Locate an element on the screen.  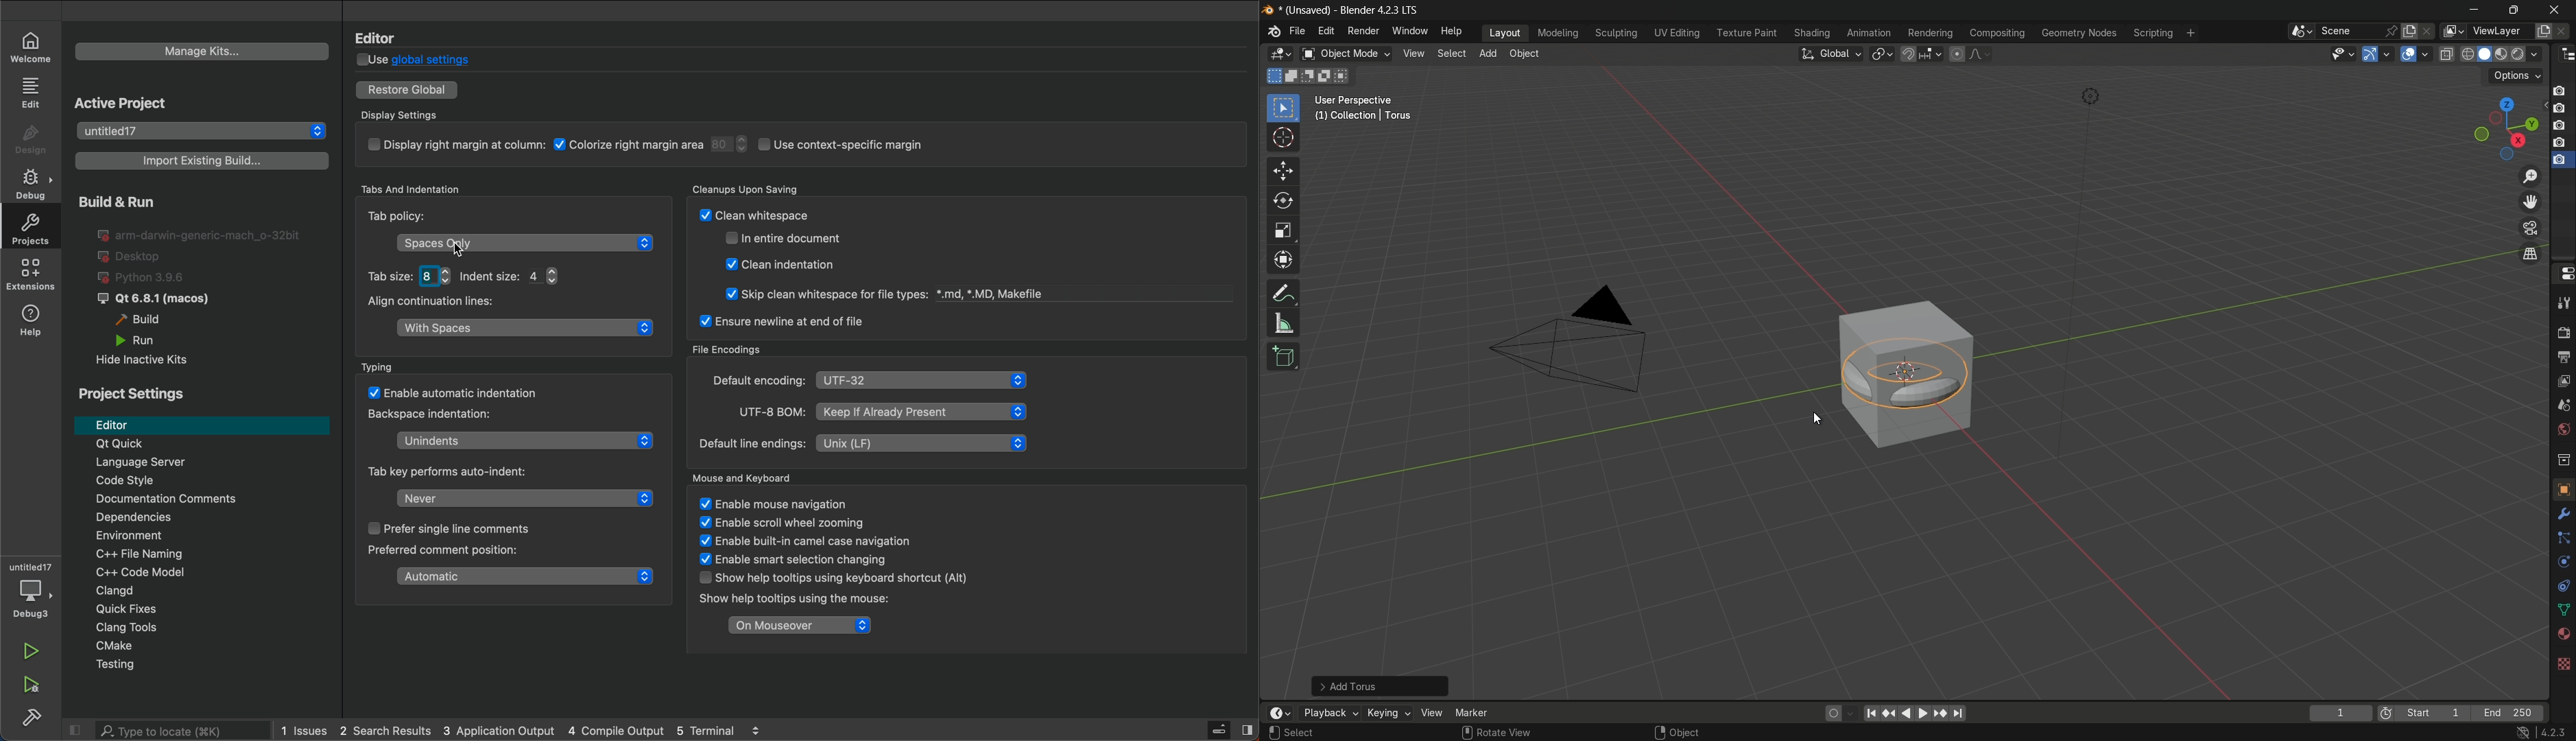
compile output is located at coordinates (615, 731).